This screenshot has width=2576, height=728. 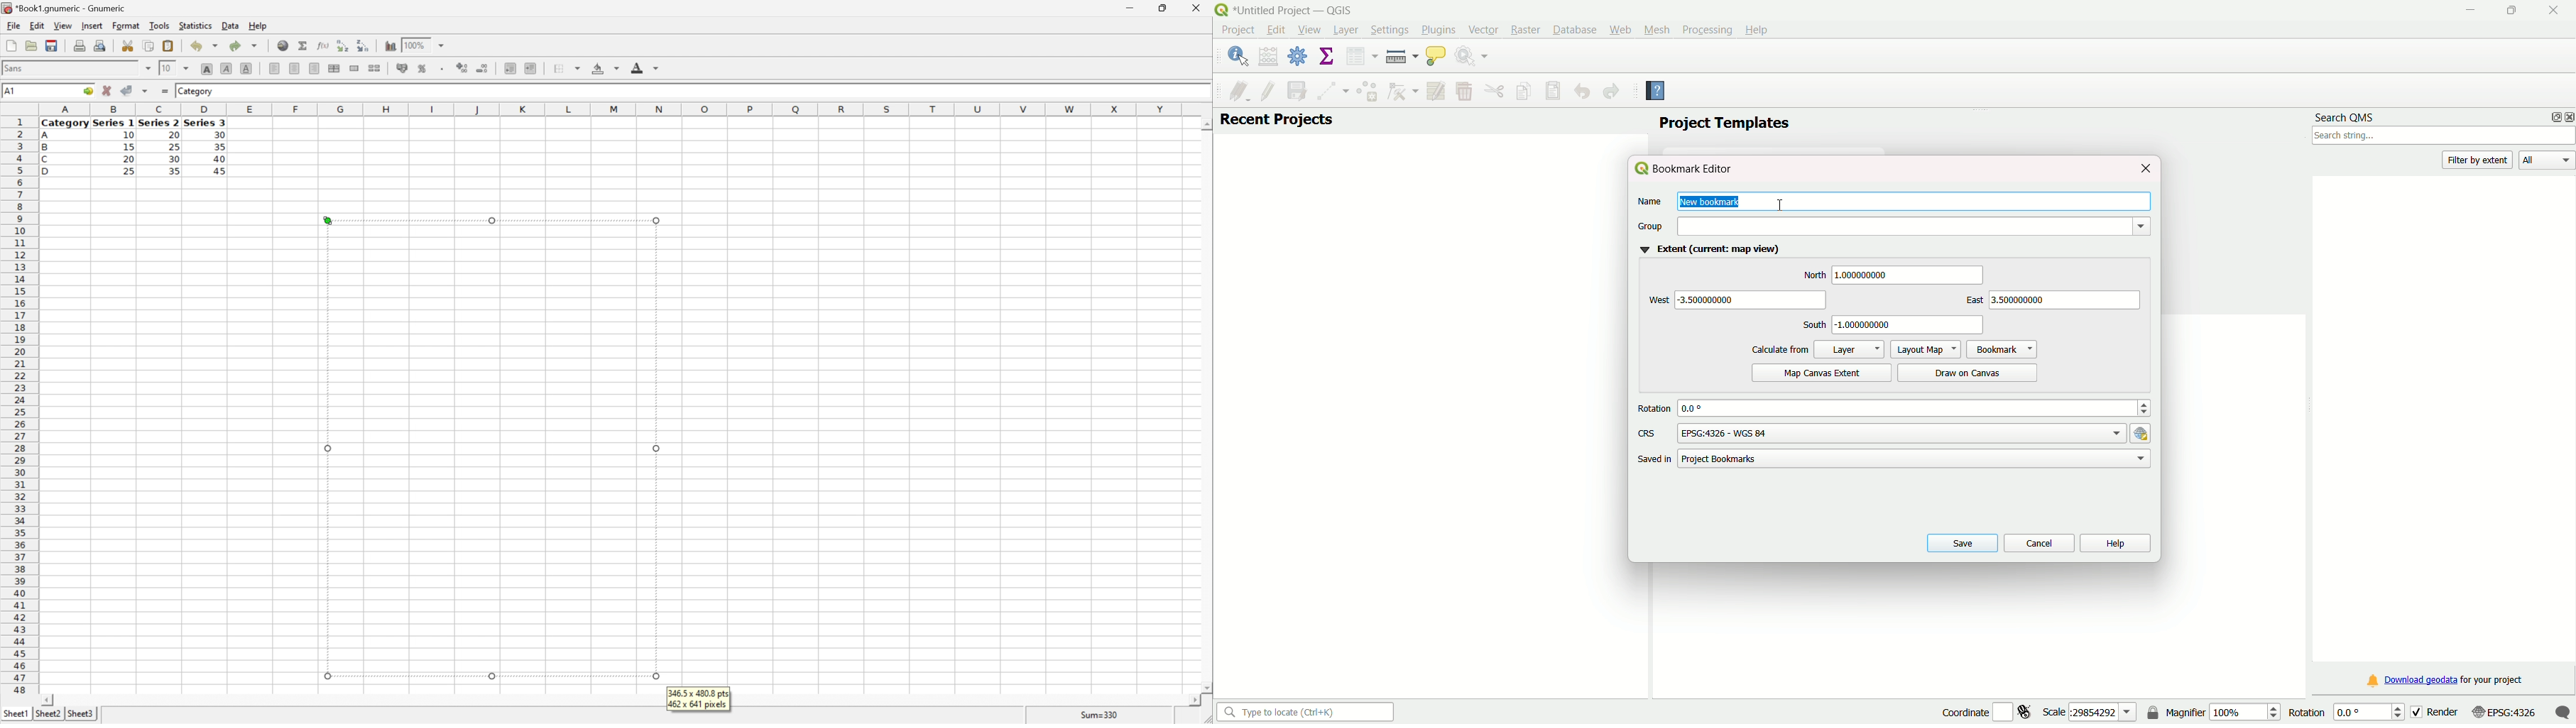 What do you see at coordinates (1706, 29) in the screenshot?
I see `Processing` at bounding box center [1706, 29].